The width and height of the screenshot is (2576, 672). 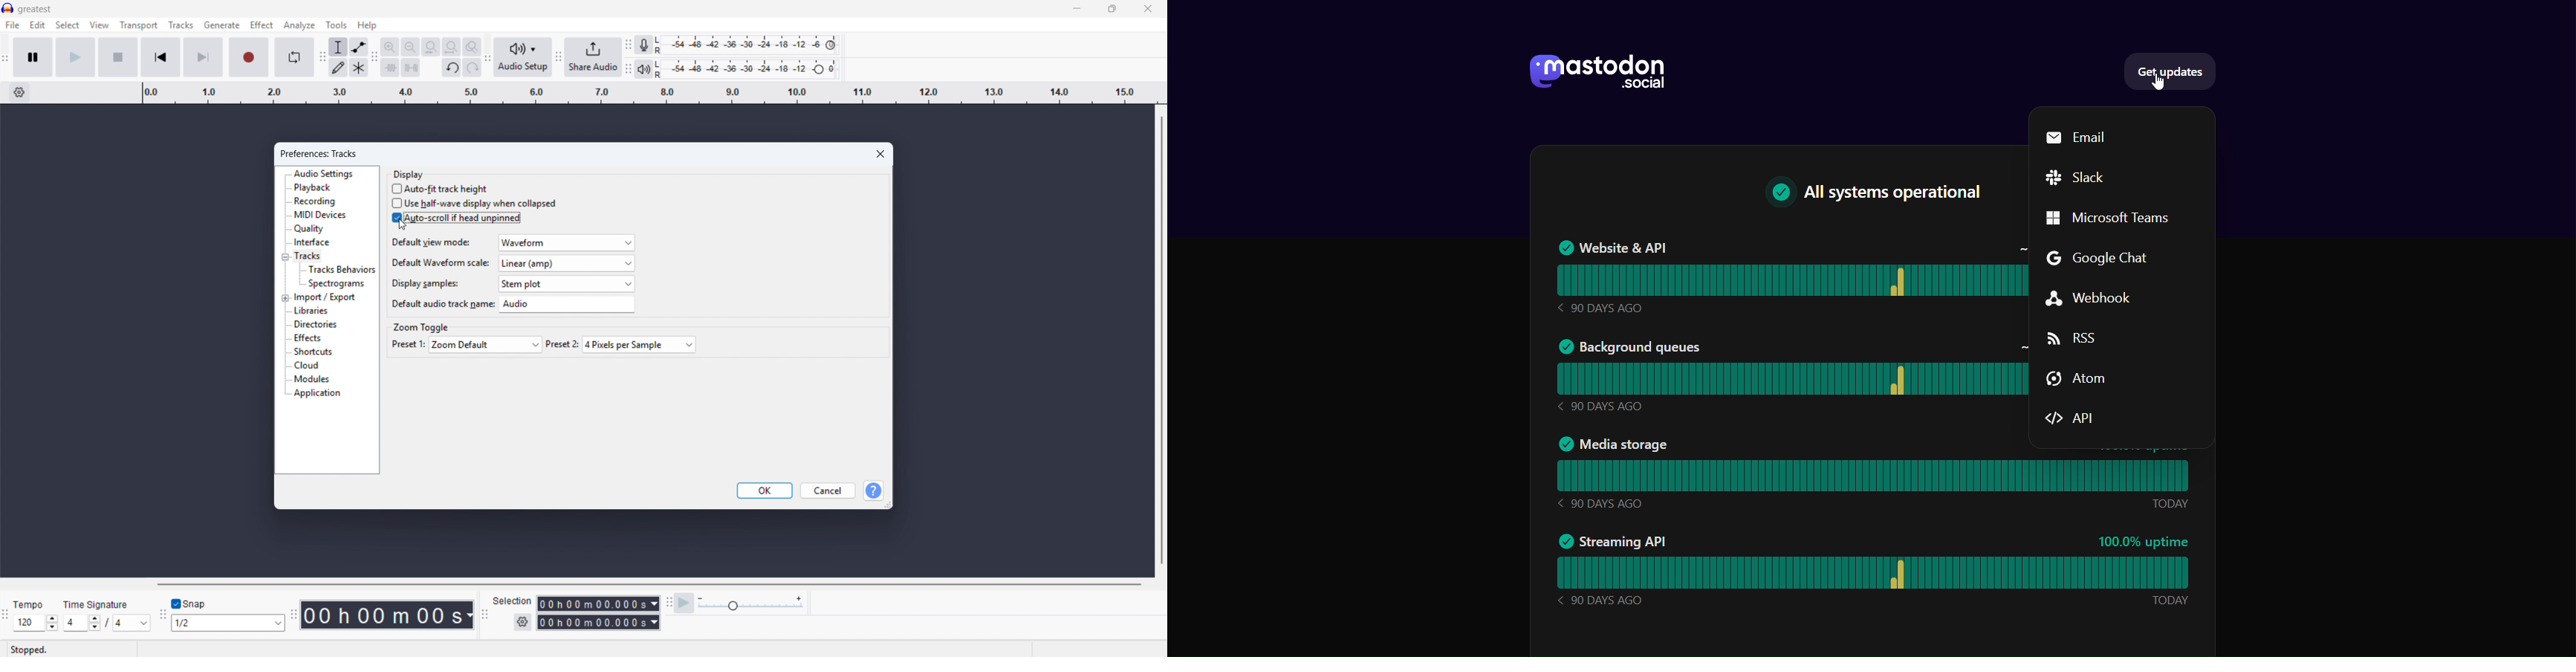 I want to click on Go to start, so click(x=161, y=57).